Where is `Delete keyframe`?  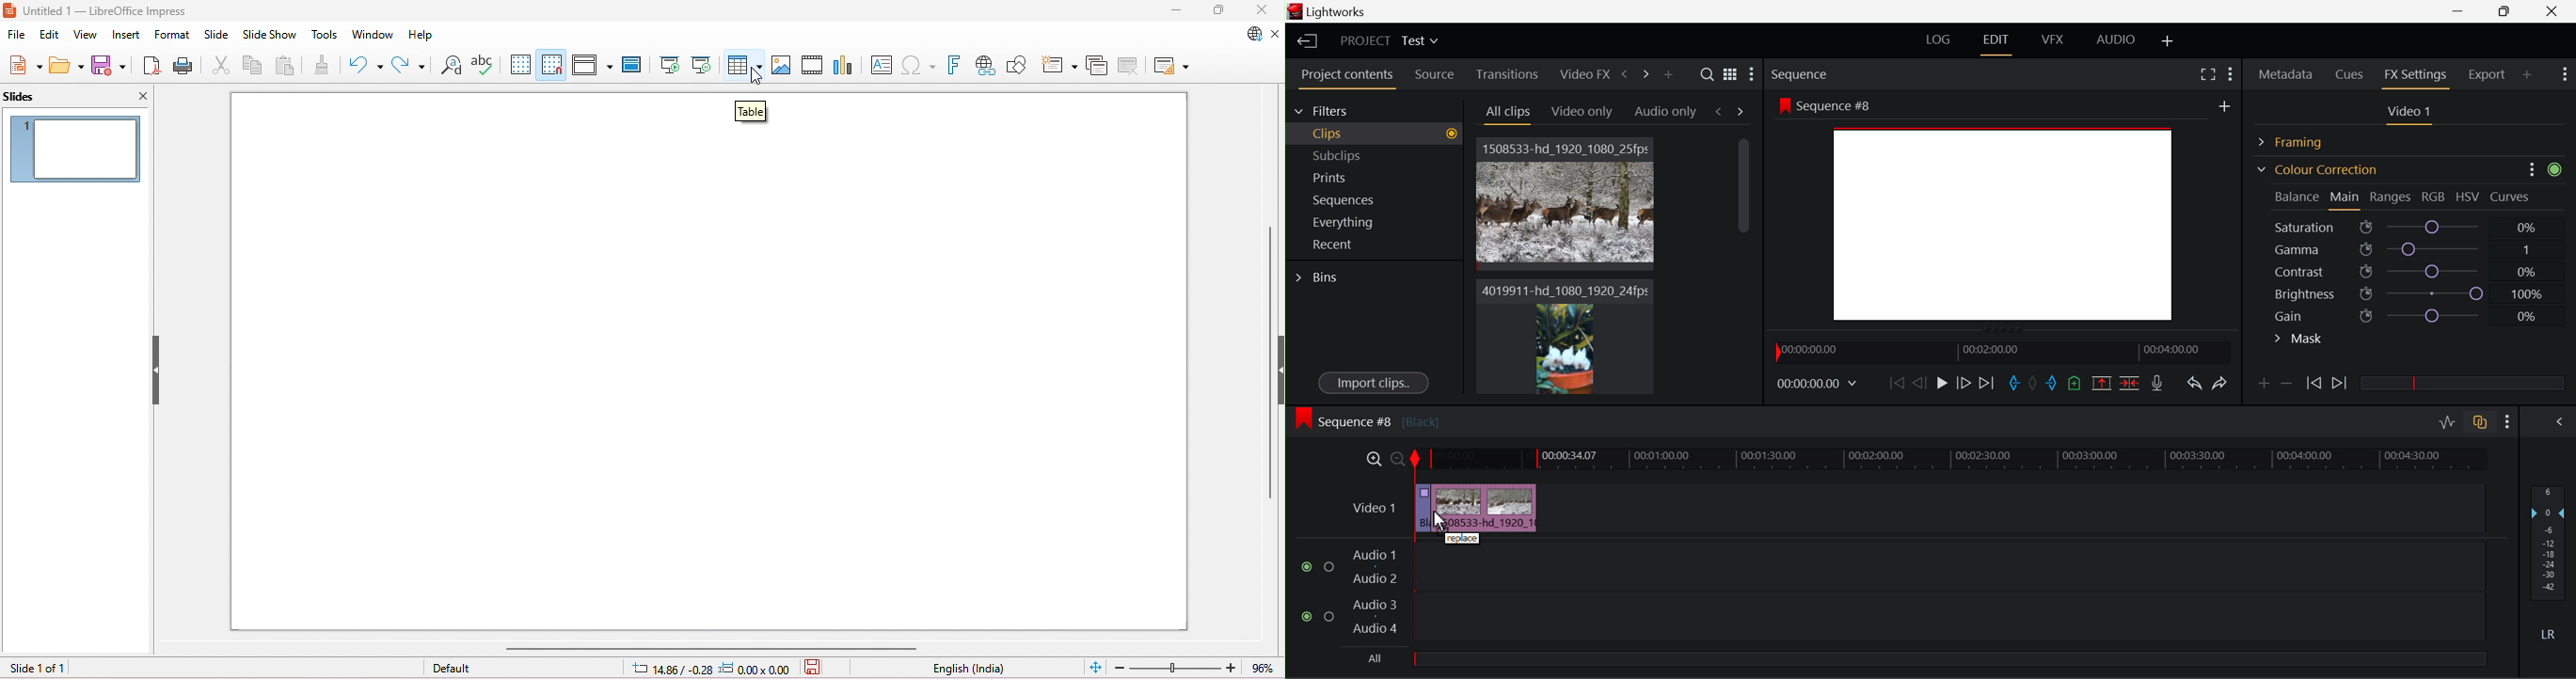 Delete keyframe is located at coordinates (2287, 386).